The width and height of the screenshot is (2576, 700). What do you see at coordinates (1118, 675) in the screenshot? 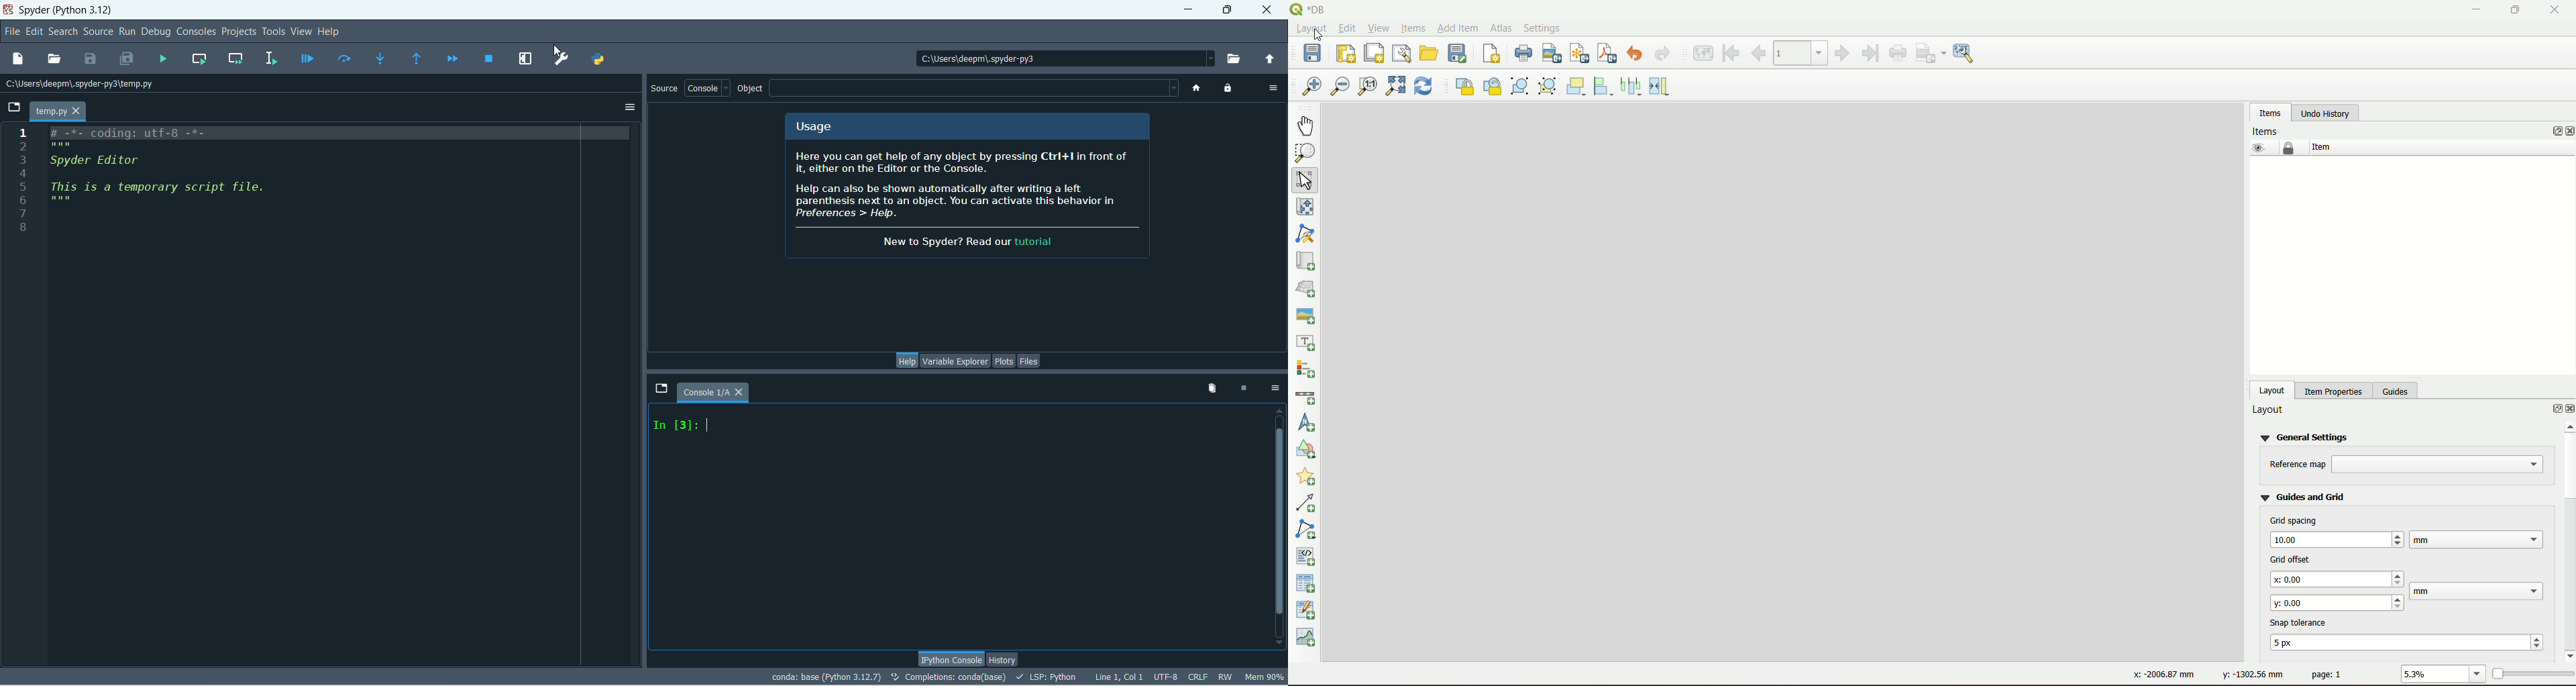
I see `Line, col` at bounding box center [1118, 675].